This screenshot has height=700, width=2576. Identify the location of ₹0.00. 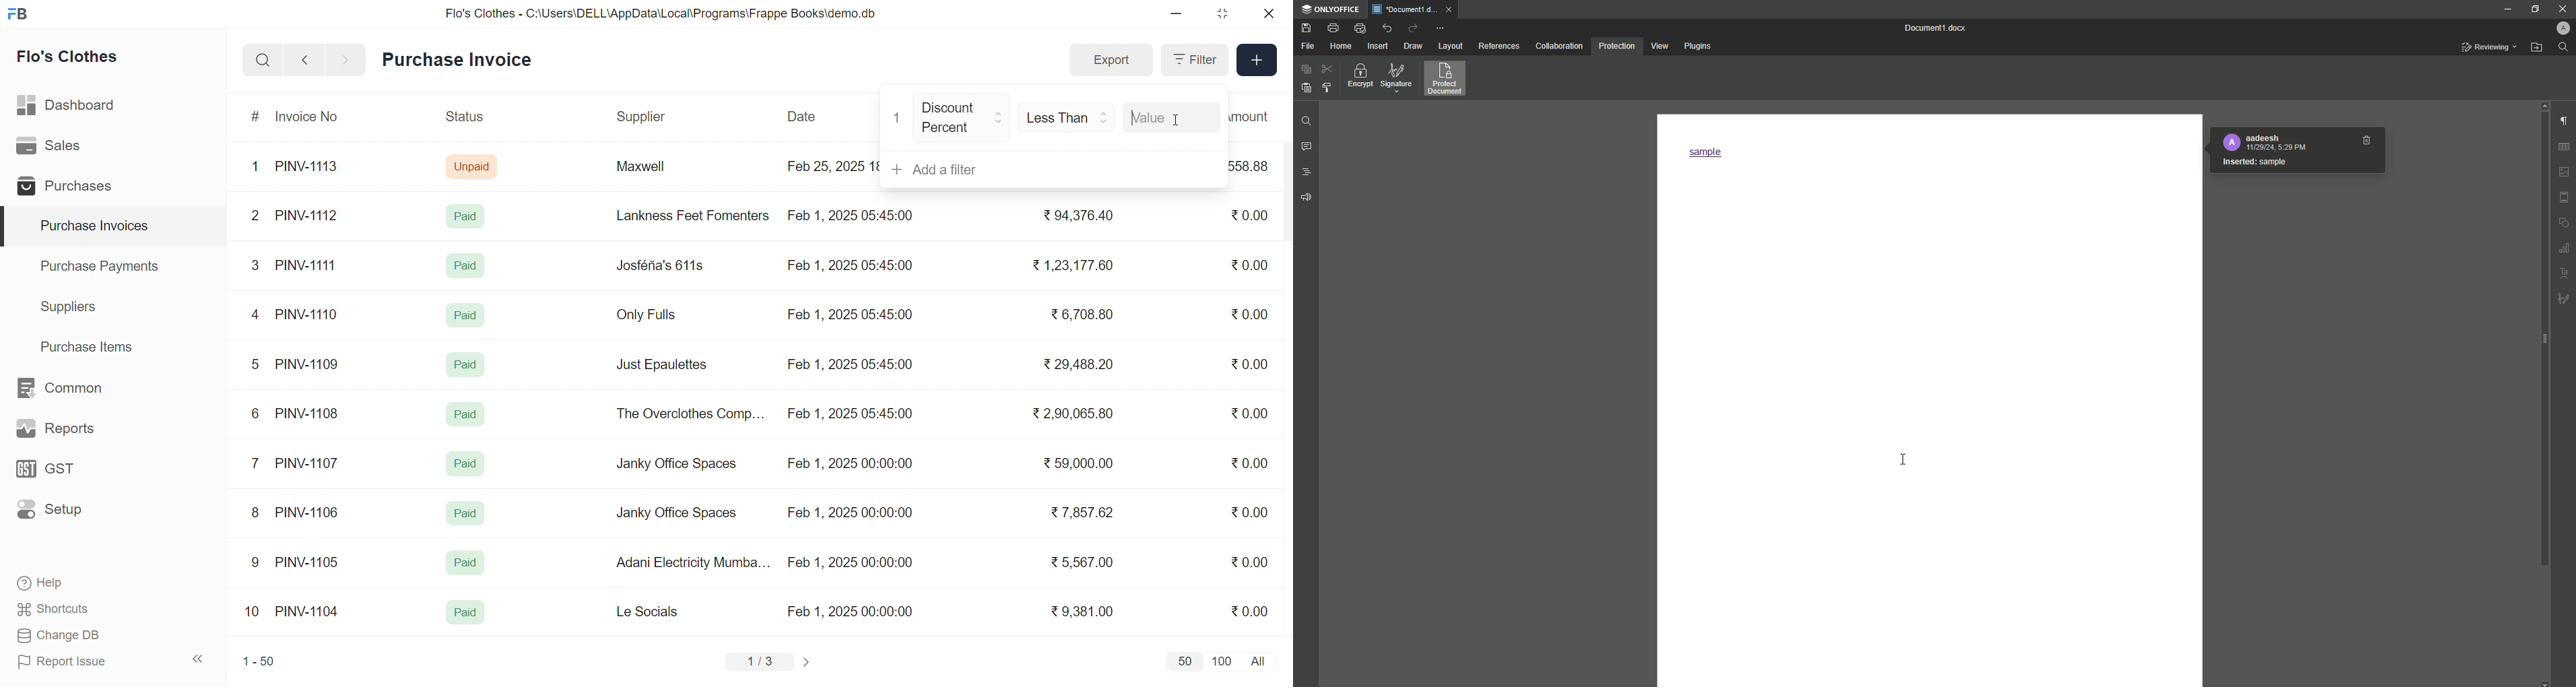
(1249, 610).